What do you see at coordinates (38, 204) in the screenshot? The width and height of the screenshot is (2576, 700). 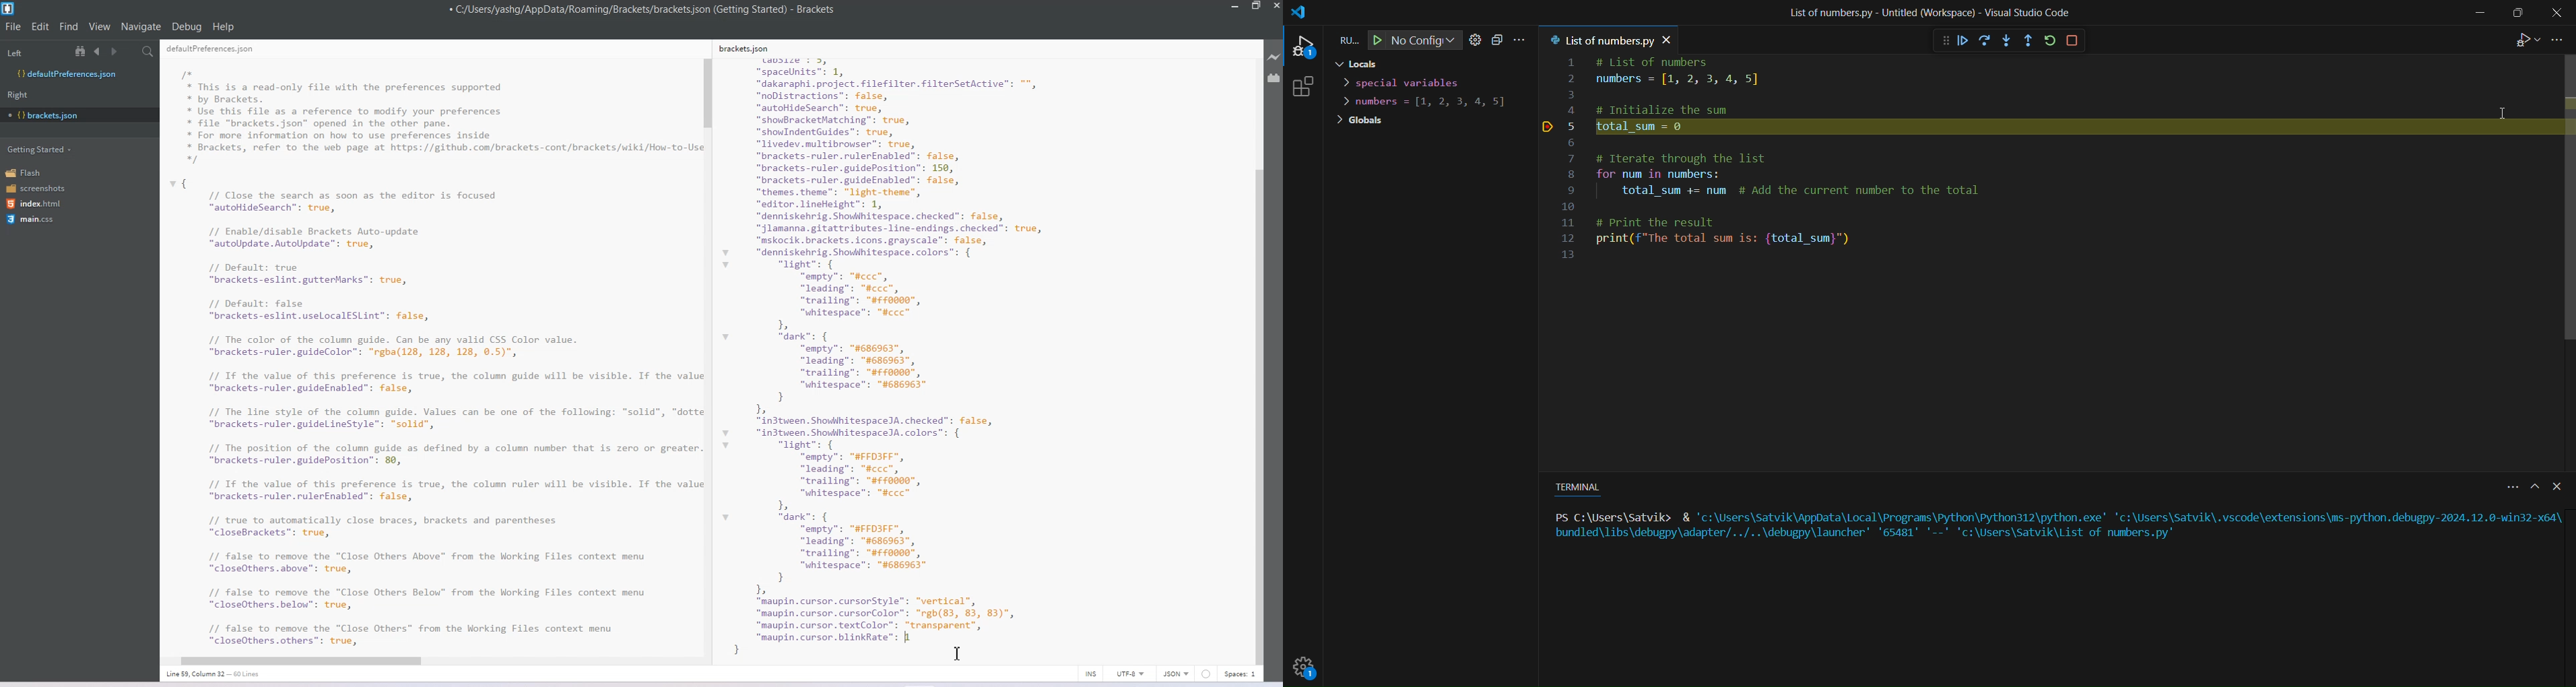 I see `index.html` at bounding box center [38, 204].